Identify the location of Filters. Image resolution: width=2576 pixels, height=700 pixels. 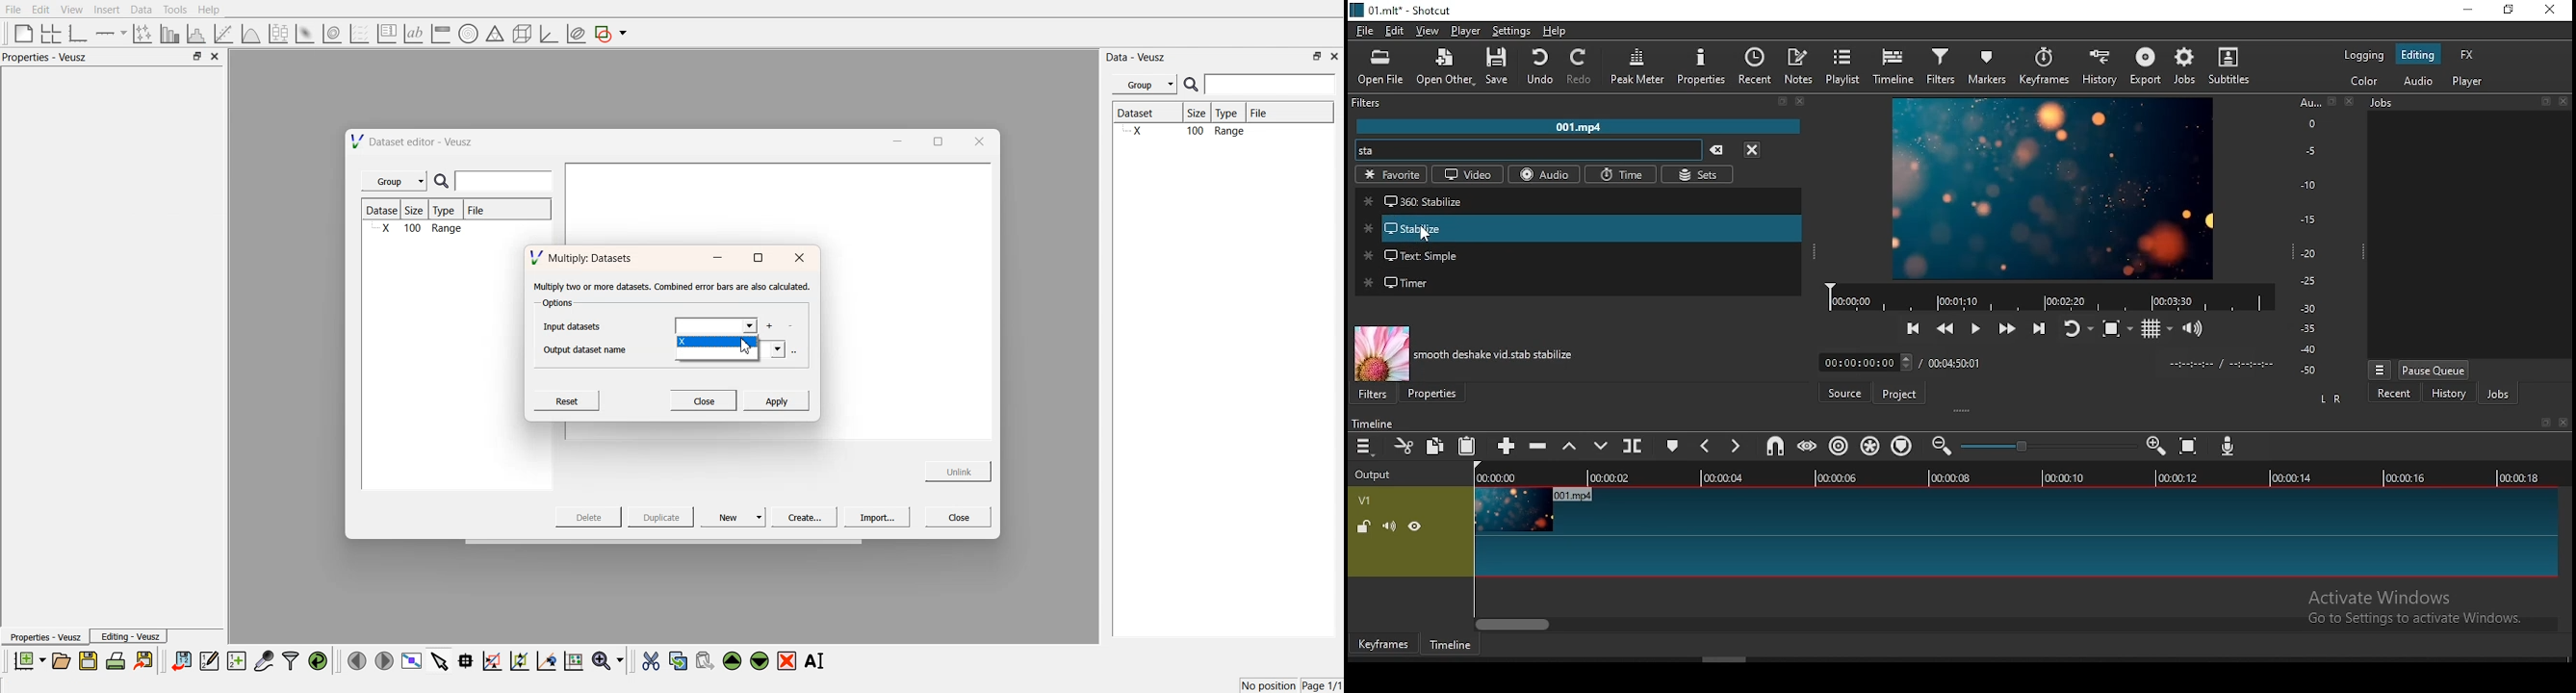
(1366, 104).